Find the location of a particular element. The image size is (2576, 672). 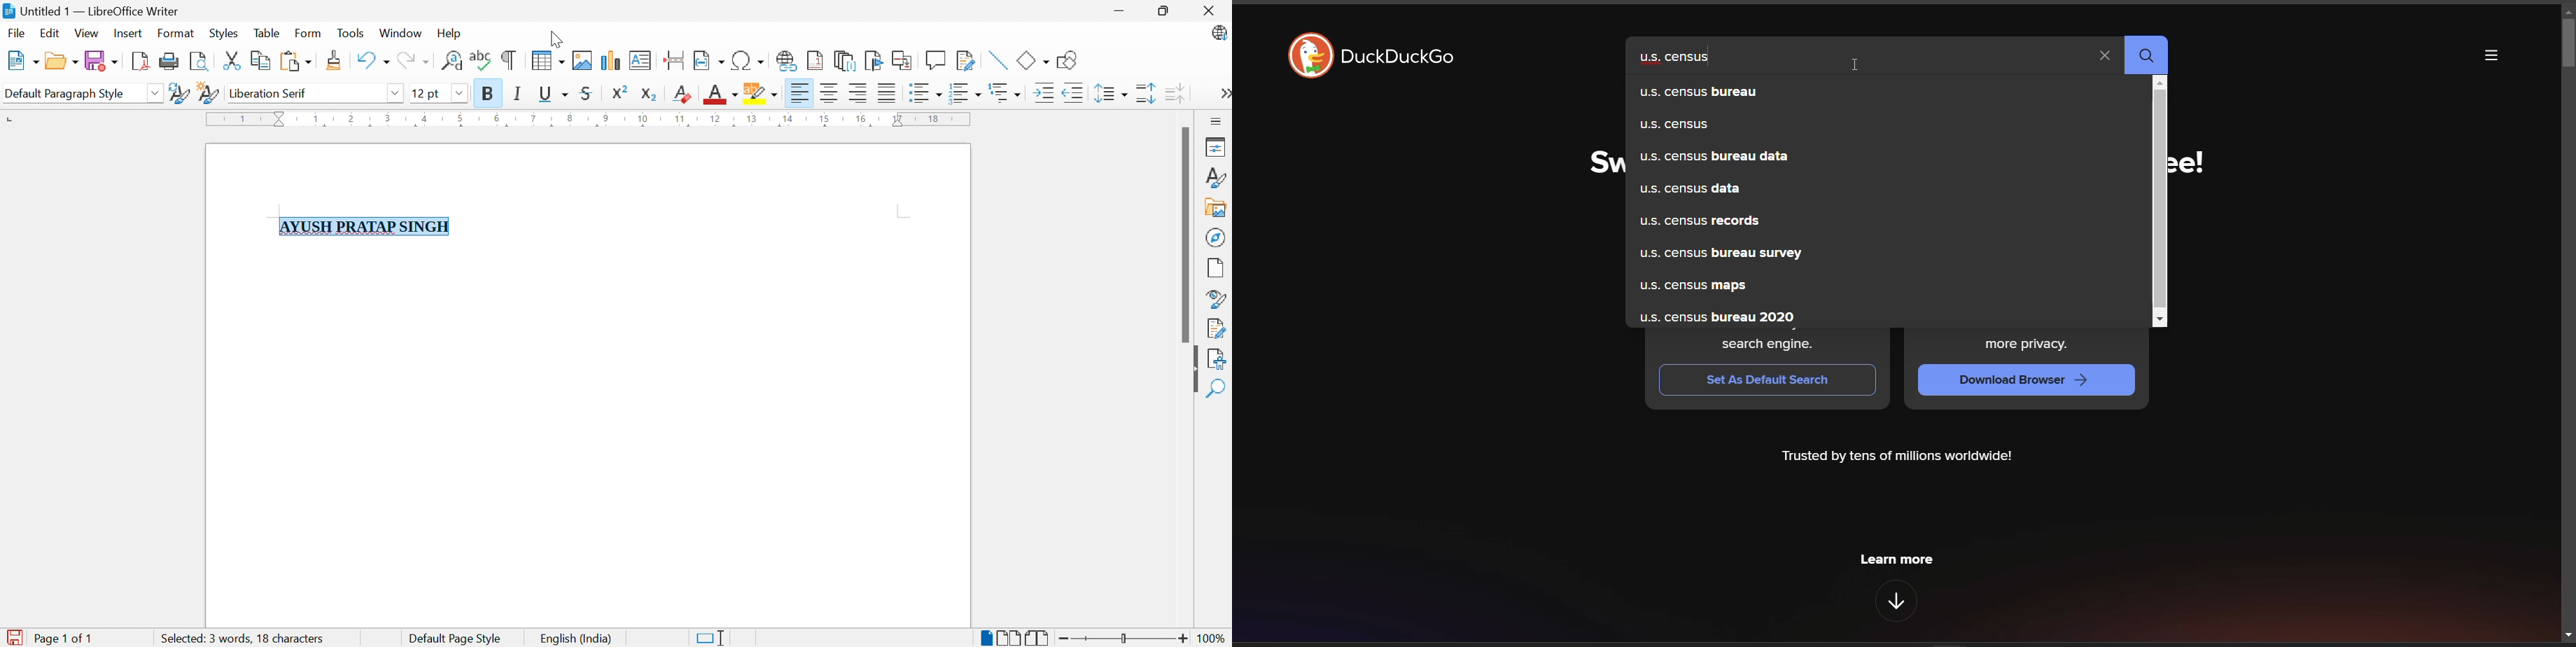

Minimize is located at coordinates (1118, 8).